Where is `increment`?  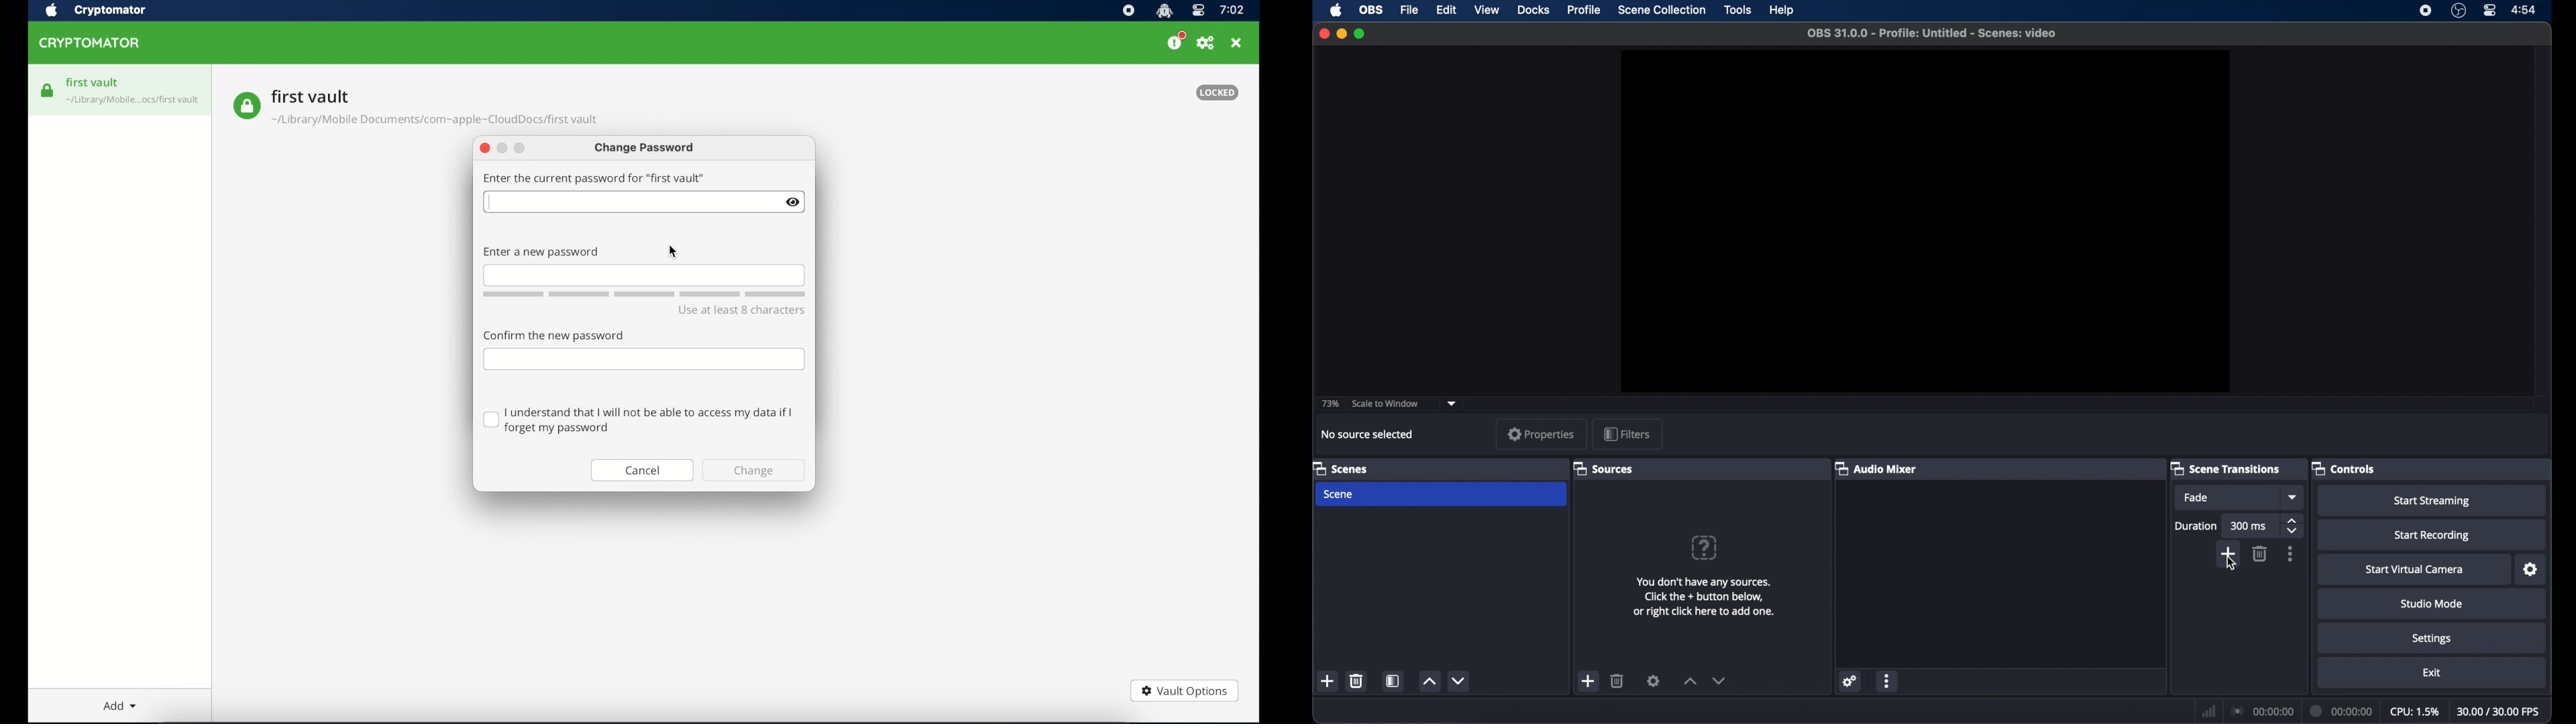
increment is located at coordinates (1690, 681).